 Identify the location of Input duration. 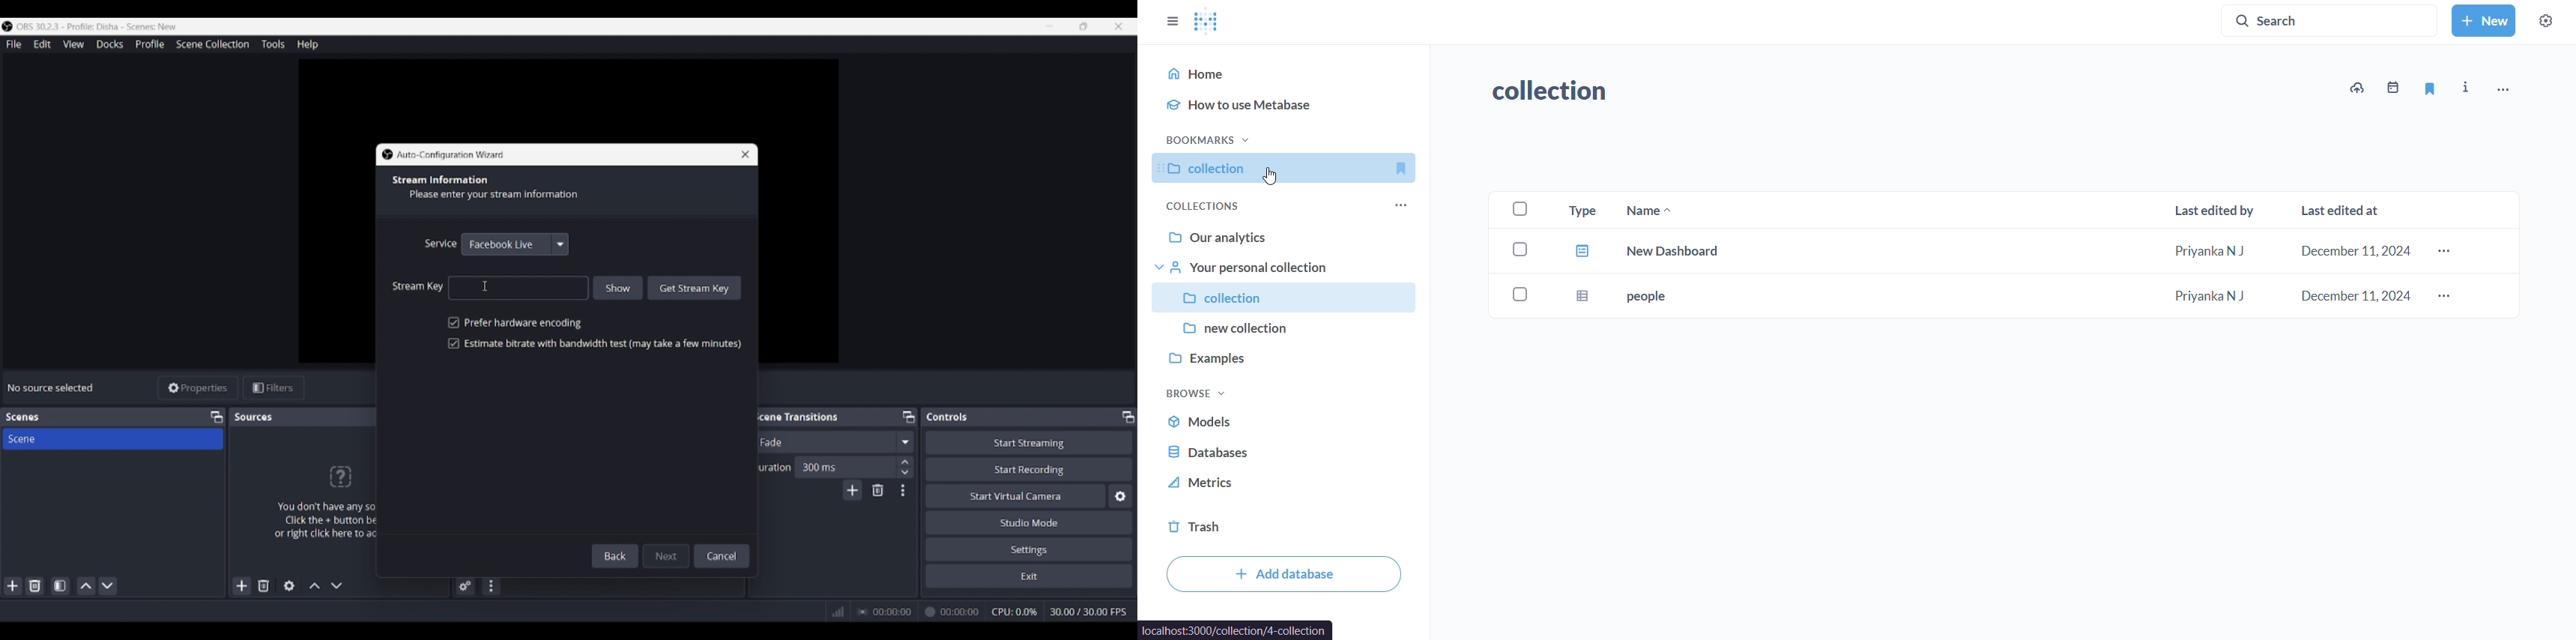
(844, 466).